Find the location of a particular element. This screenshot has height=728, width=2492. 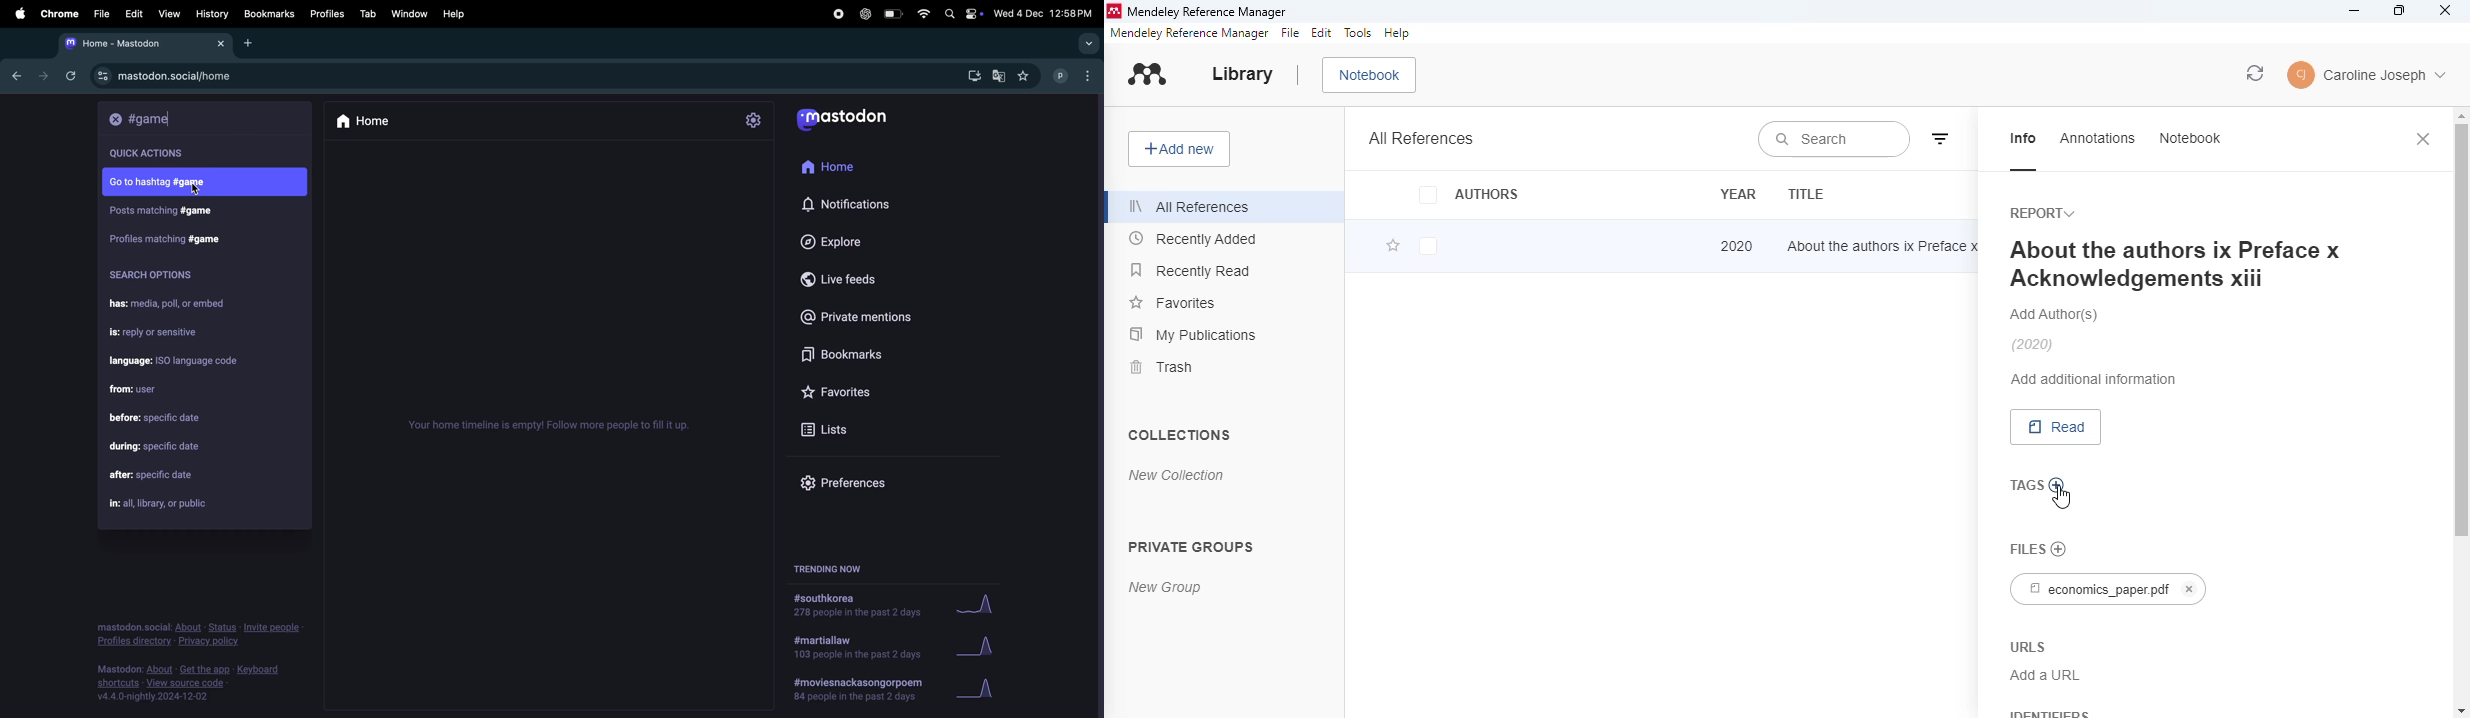

all references is located at coordinates (1422, 138).